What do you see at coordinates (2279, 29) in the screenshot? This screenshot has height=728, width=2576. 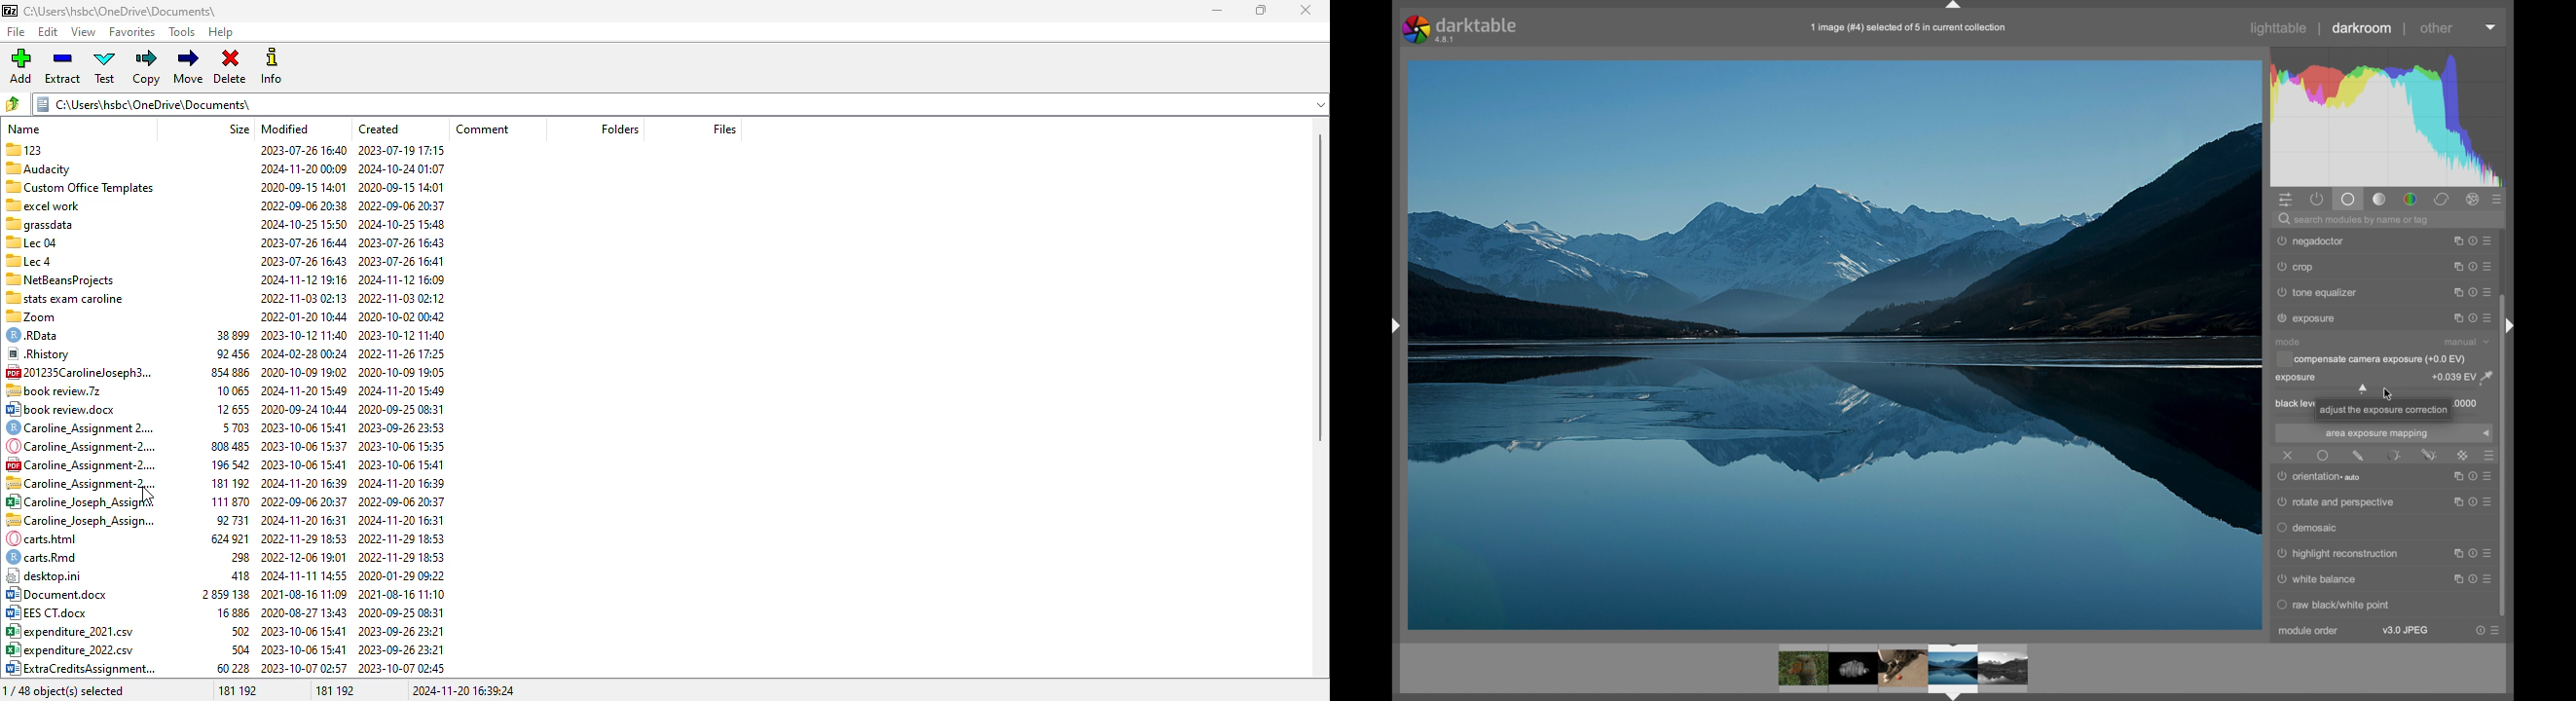 I see `lighttable` at bounding box center [2279, 29].